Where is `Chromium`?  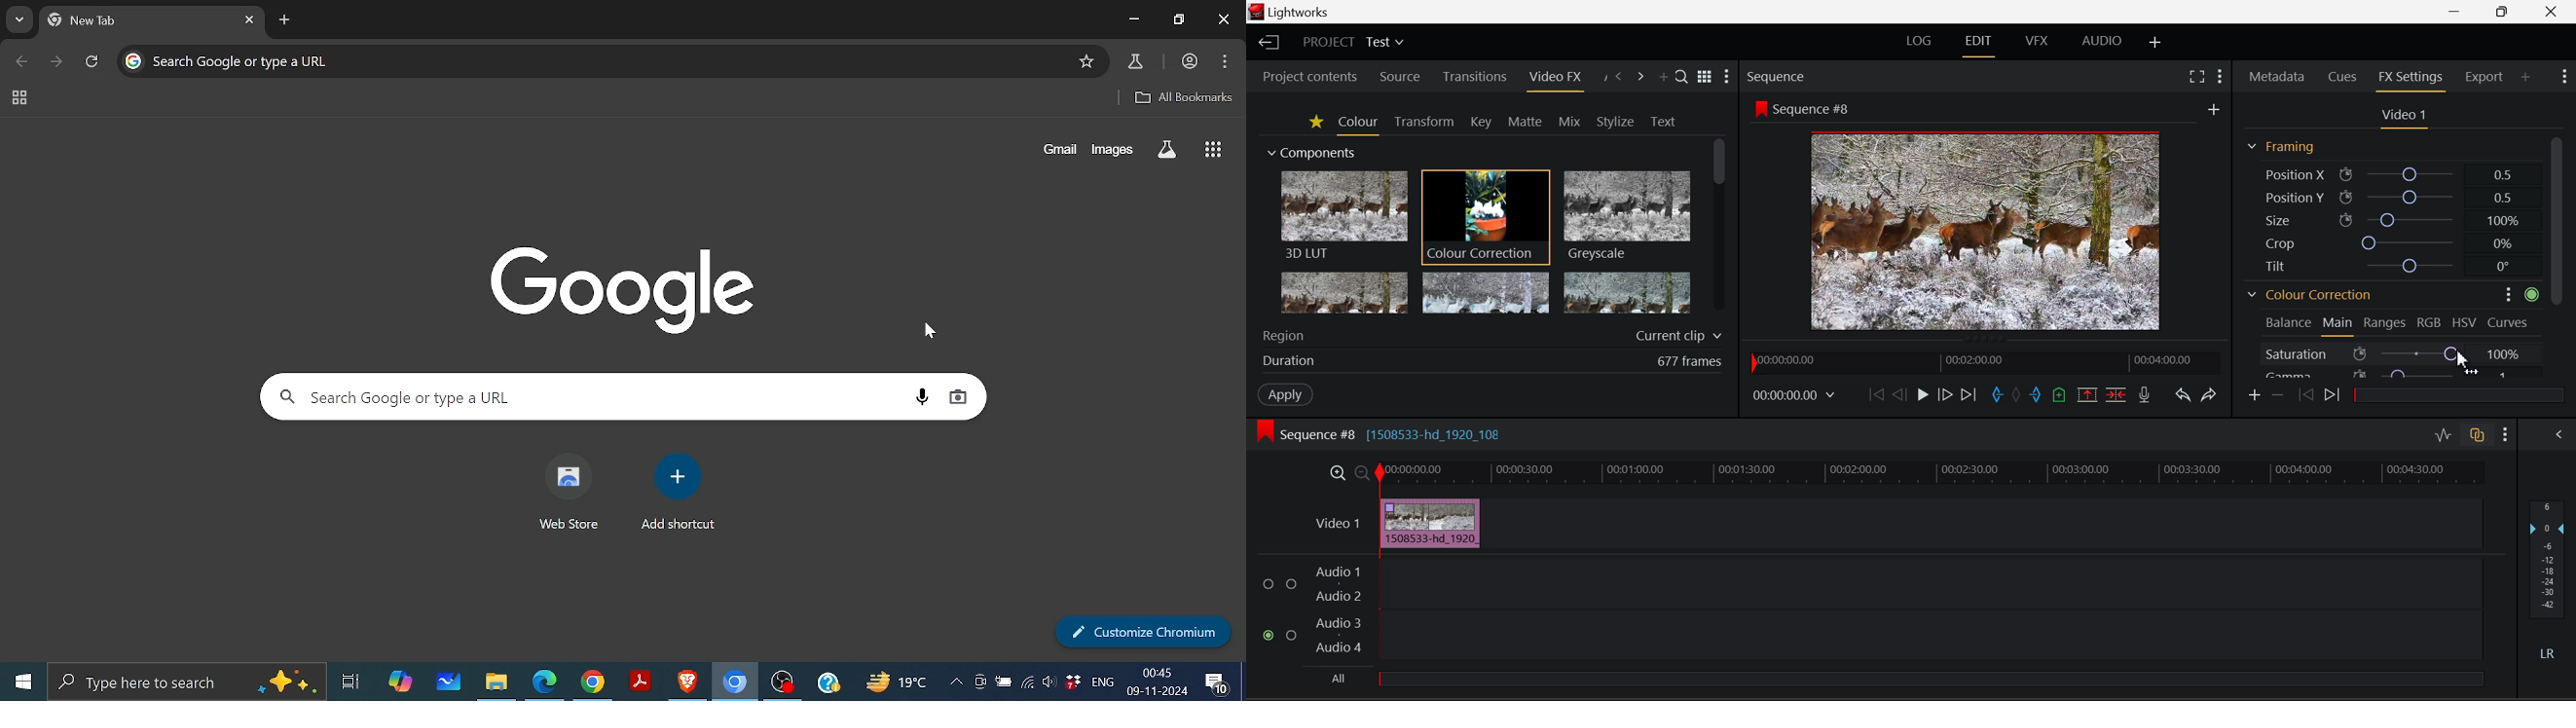 Chromium is located at coordinates (735, 682).